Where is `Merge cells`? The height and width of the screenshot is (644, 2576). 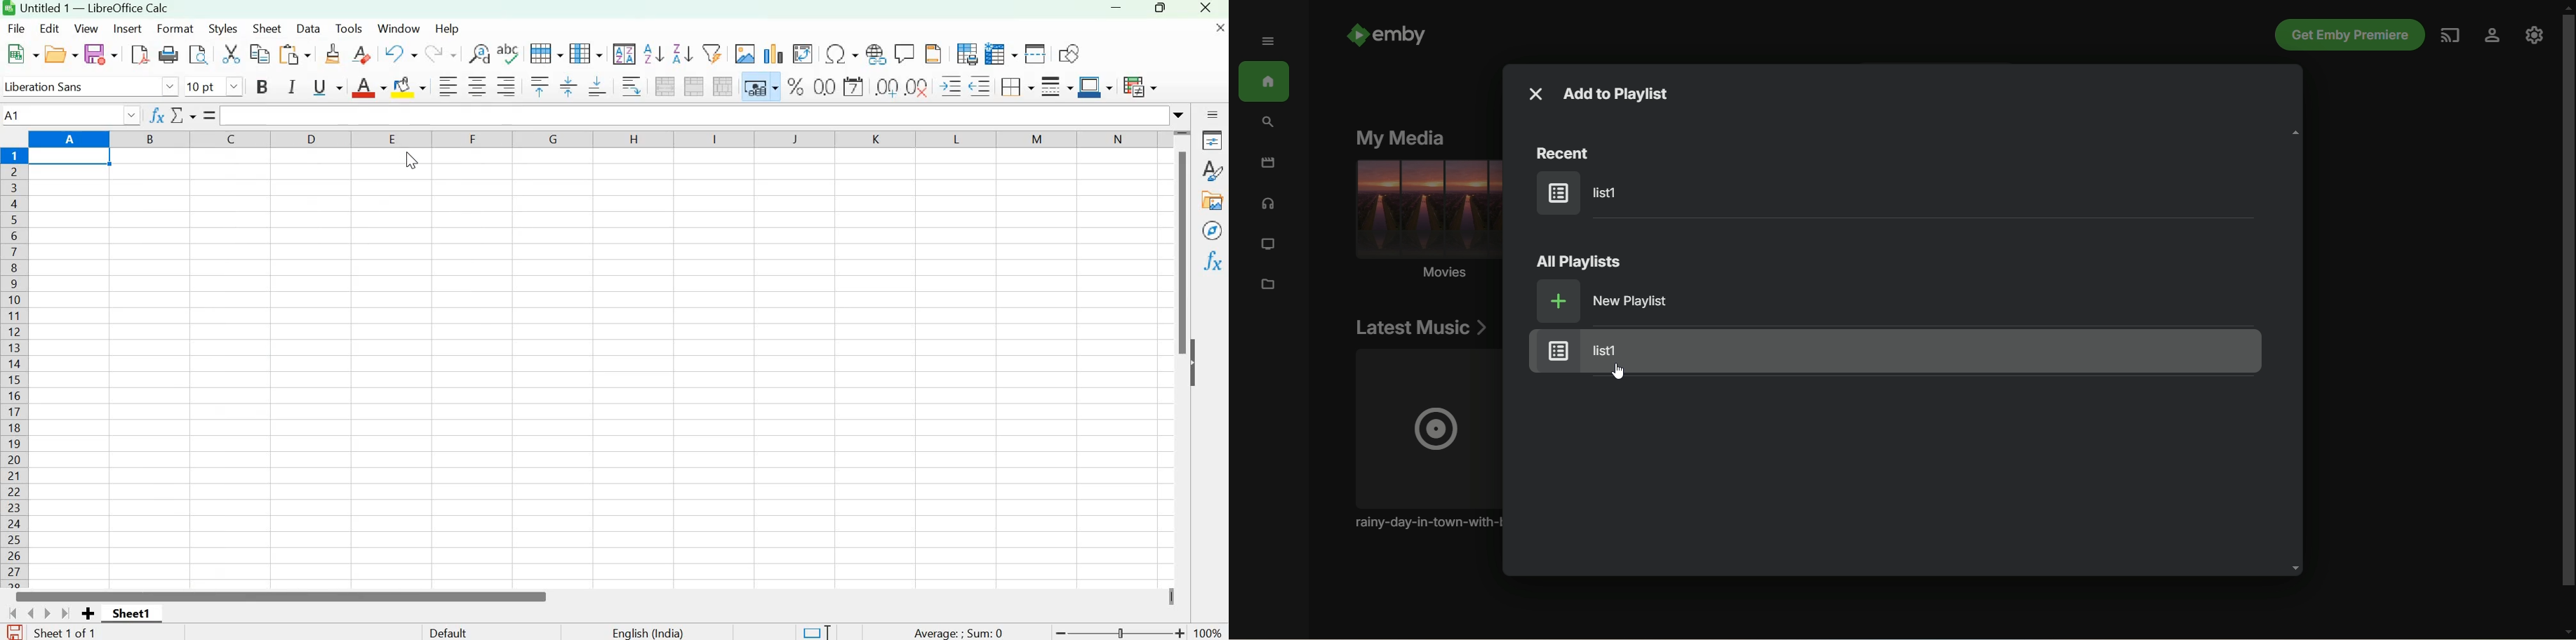
Merge cells is located at coordinates (694, 86).